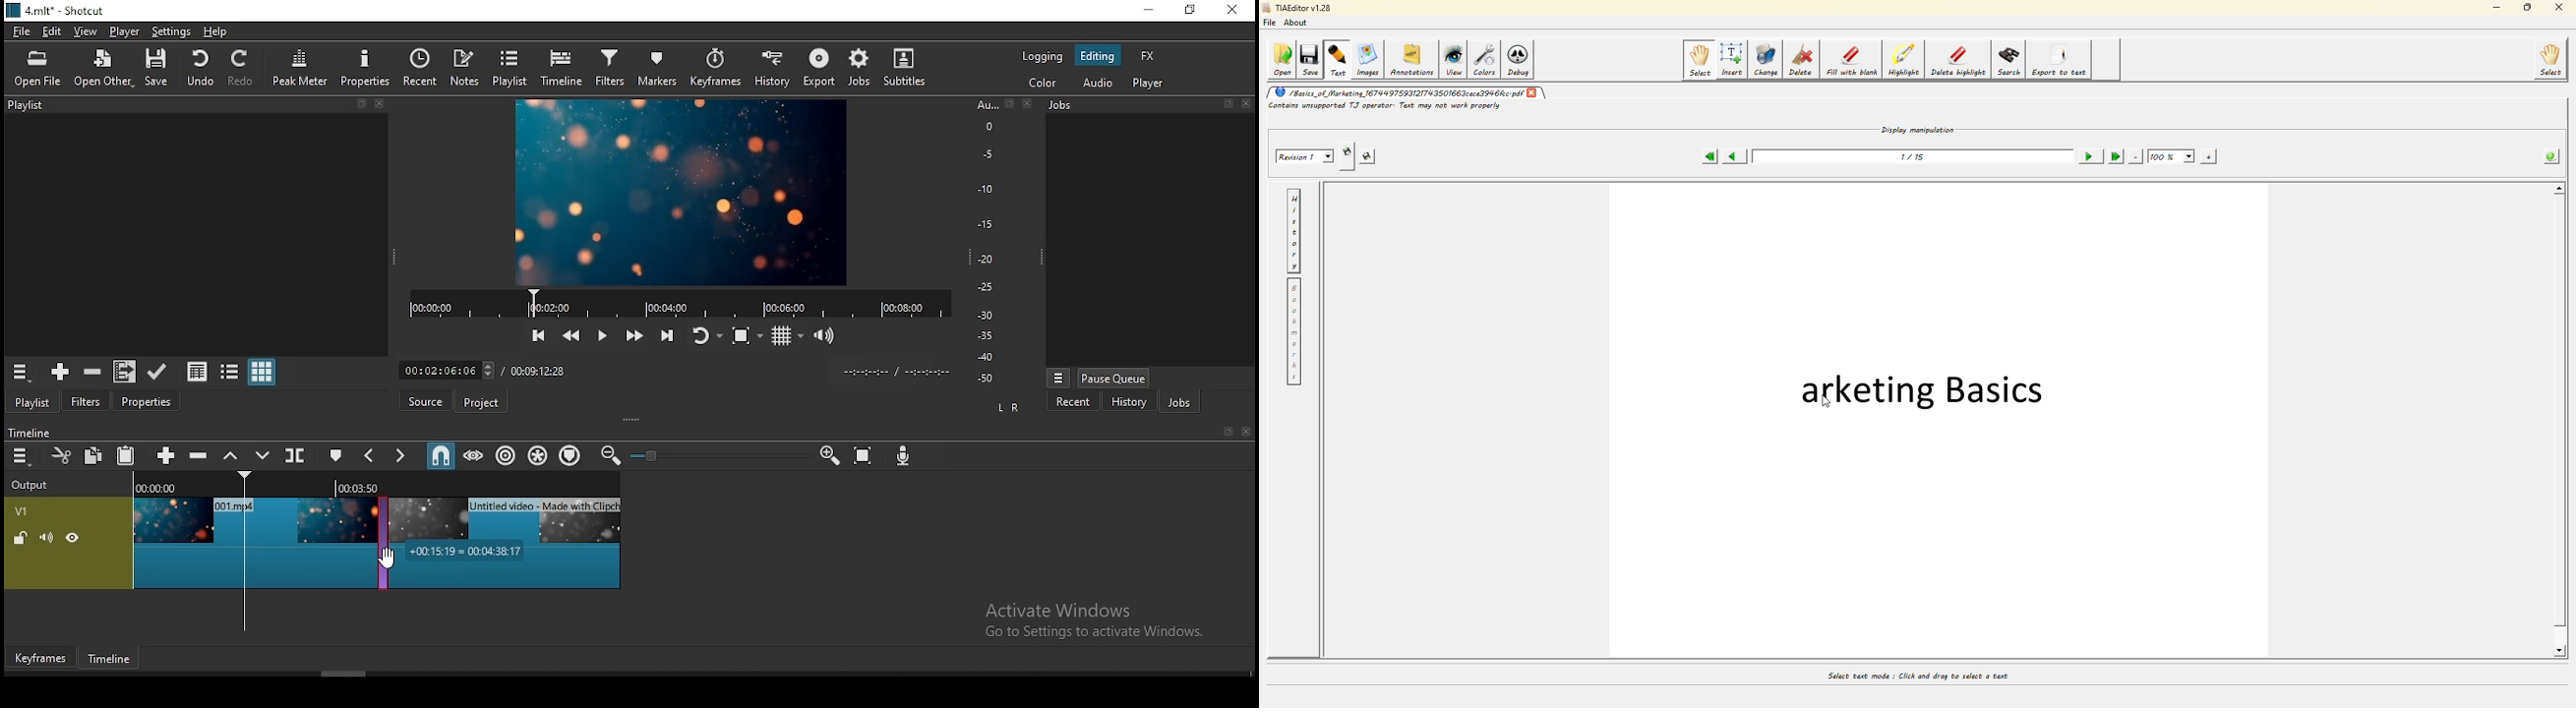 The image size is (2576, 728). I want to click on remove cut, so click(92, 372).